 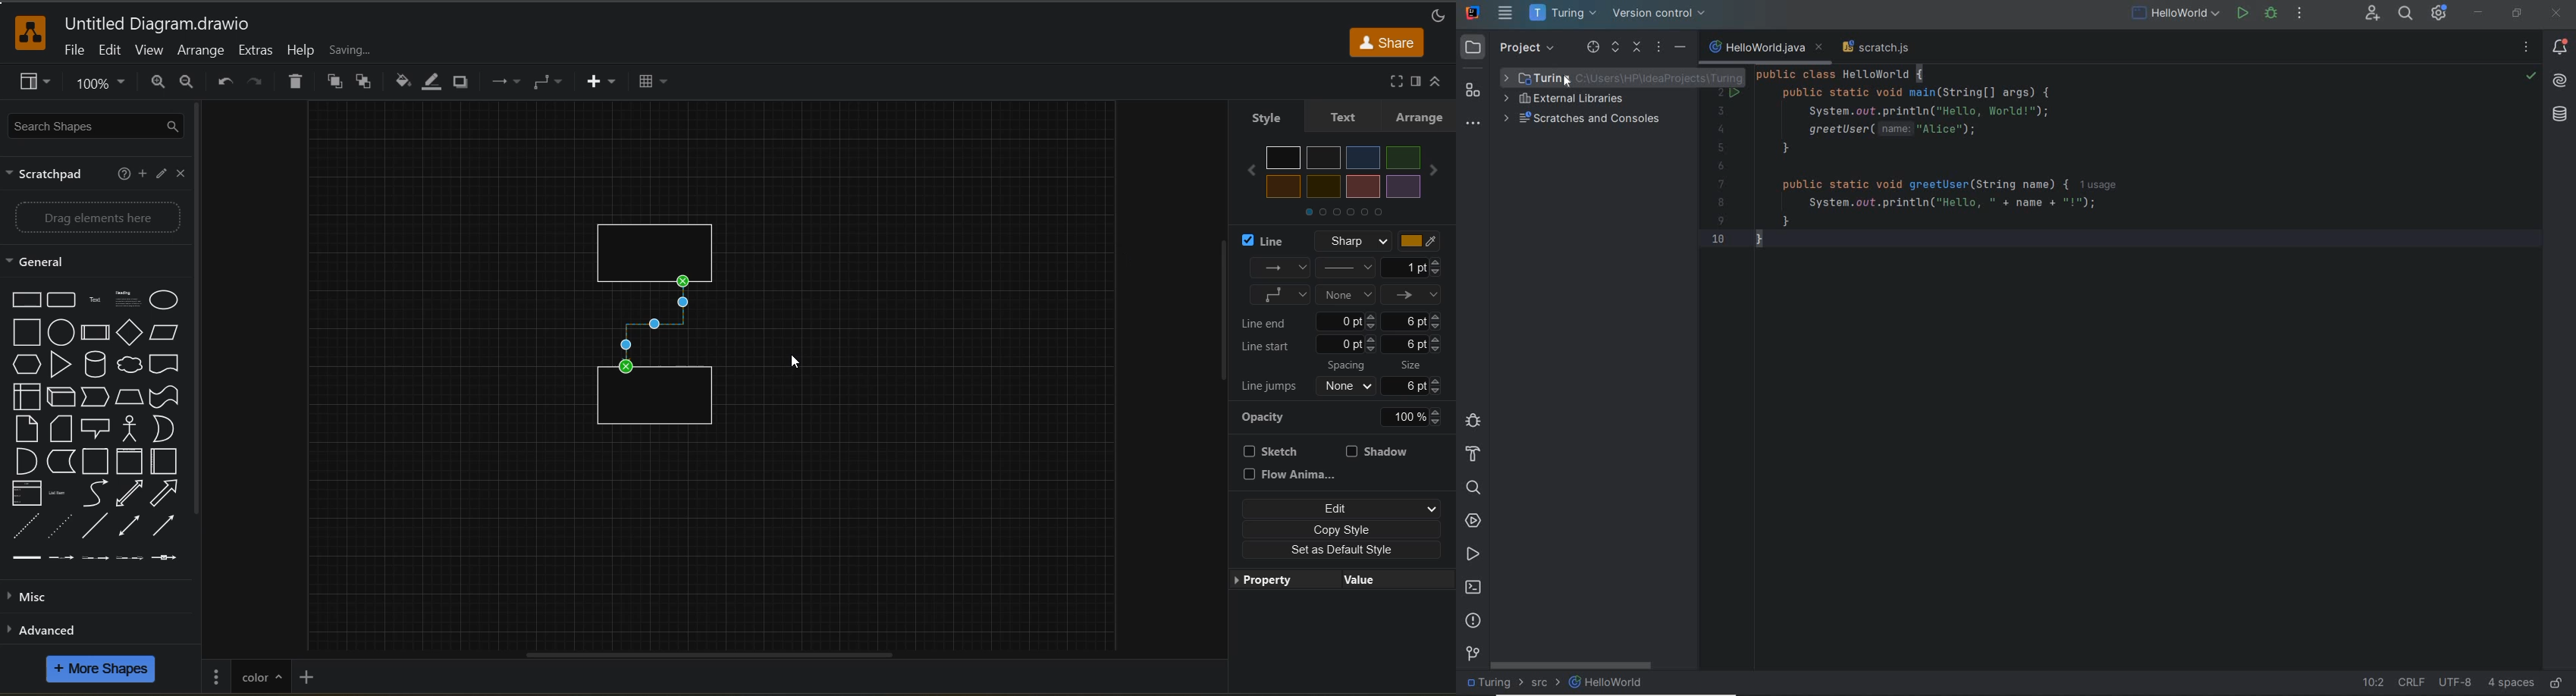 I want to click on rectangle, so click(x=657, y=403).